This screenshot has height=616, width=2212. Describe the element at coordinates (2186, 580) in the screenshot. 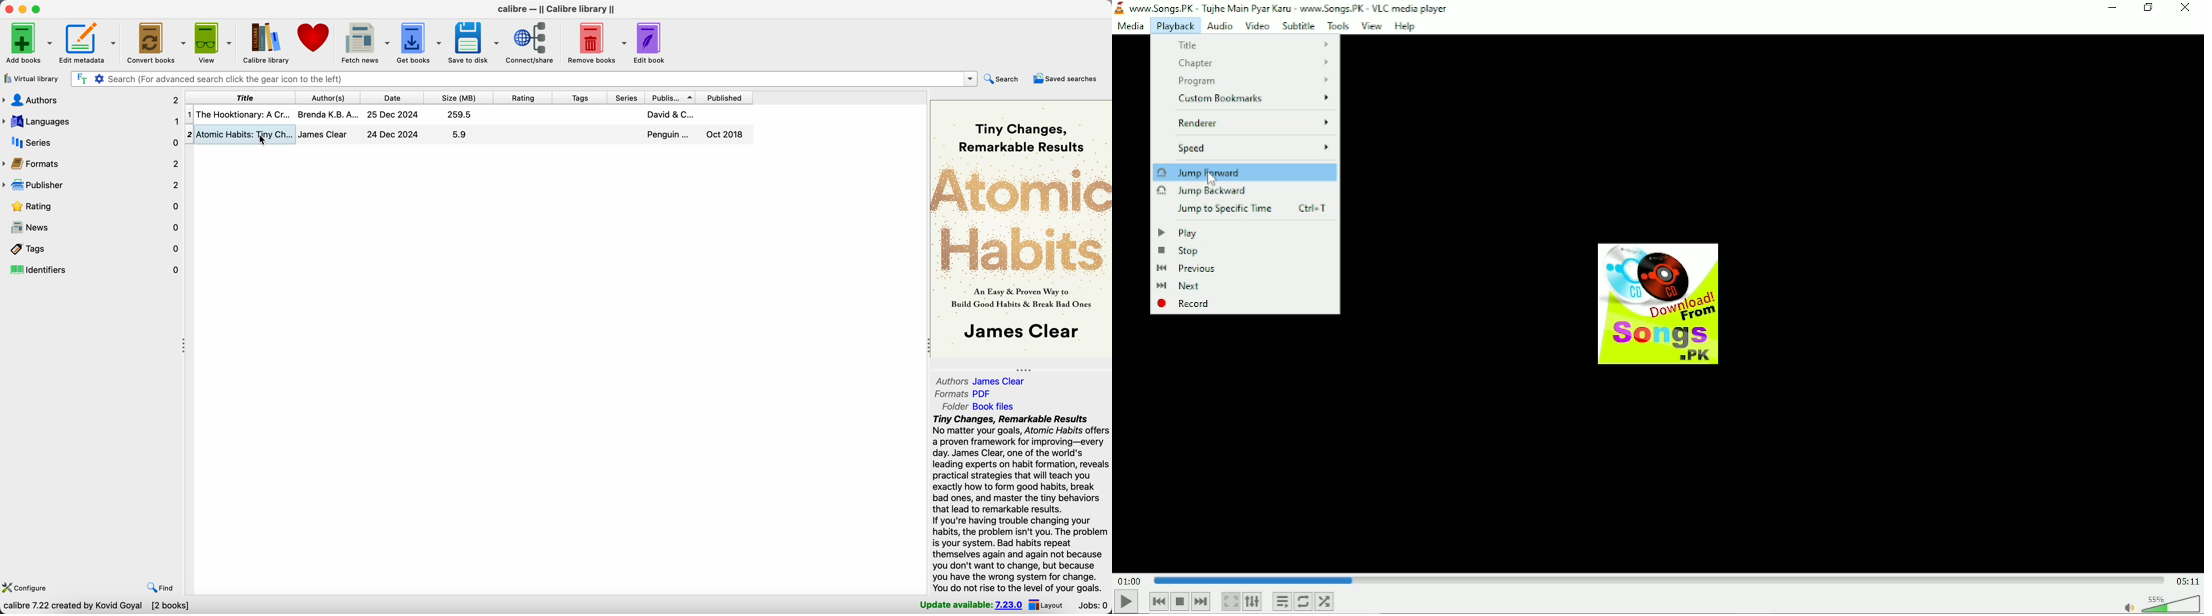

I see `Total duration` at that location.